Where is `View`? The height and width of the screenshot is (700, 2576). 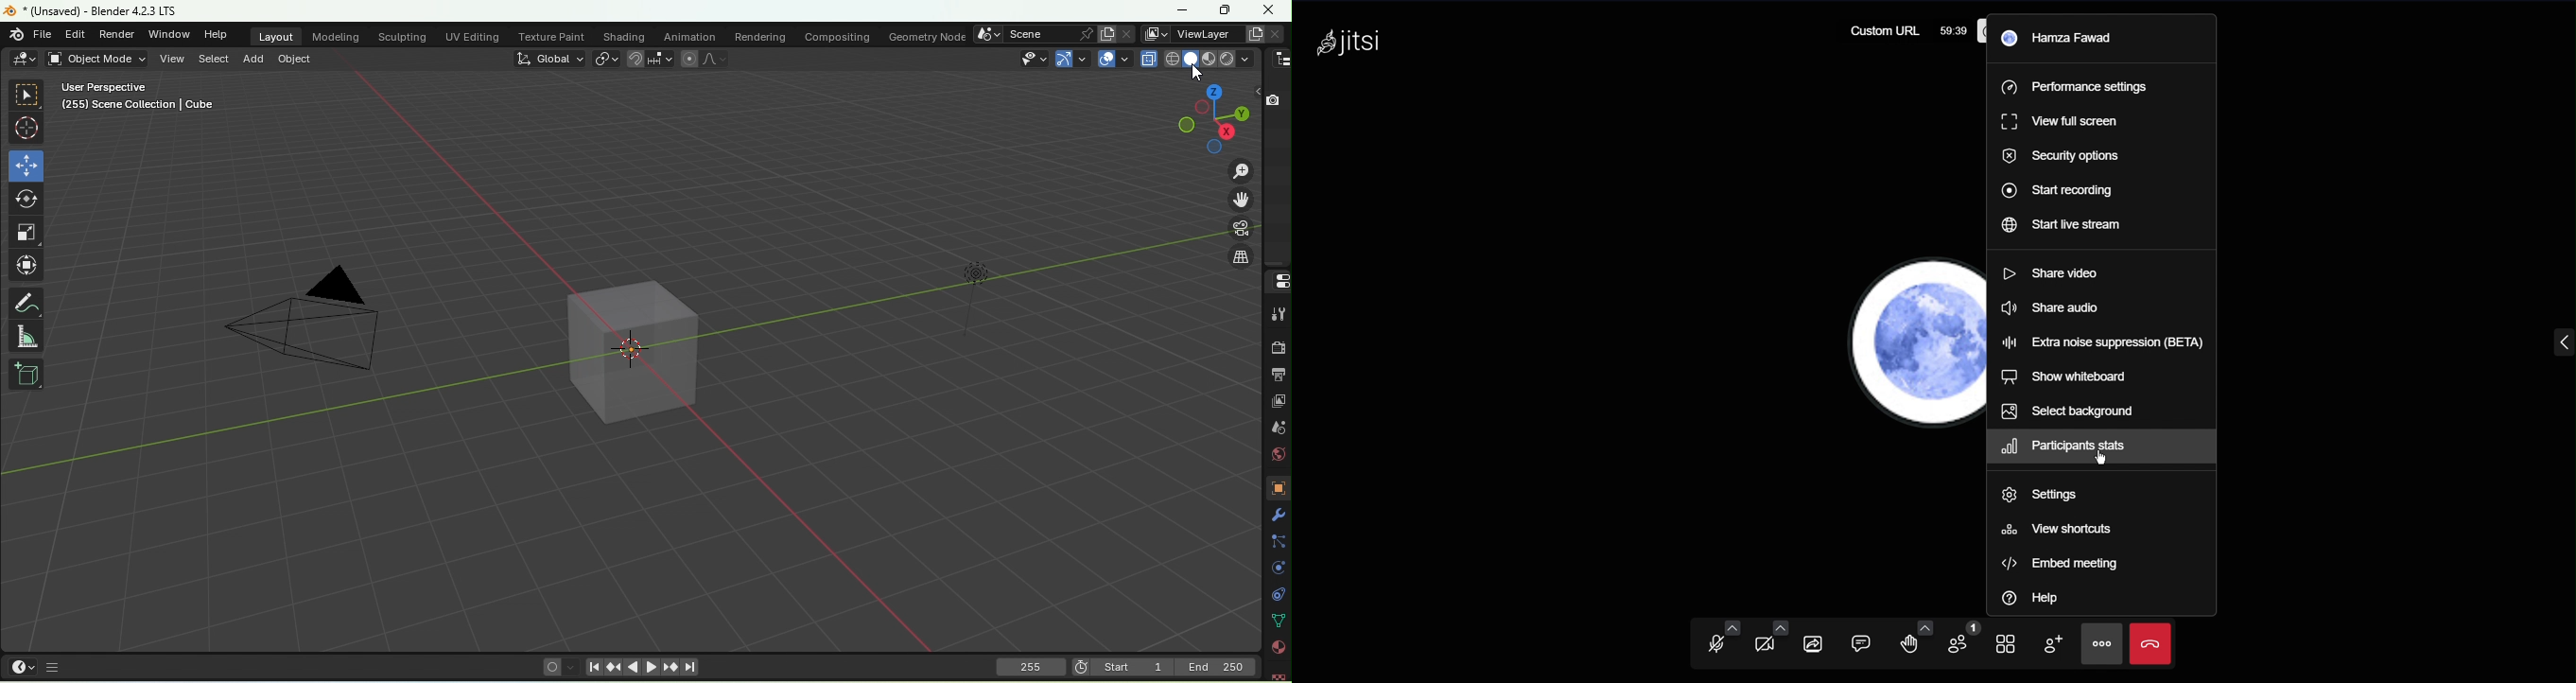 View is located at coordinates (172, 60).